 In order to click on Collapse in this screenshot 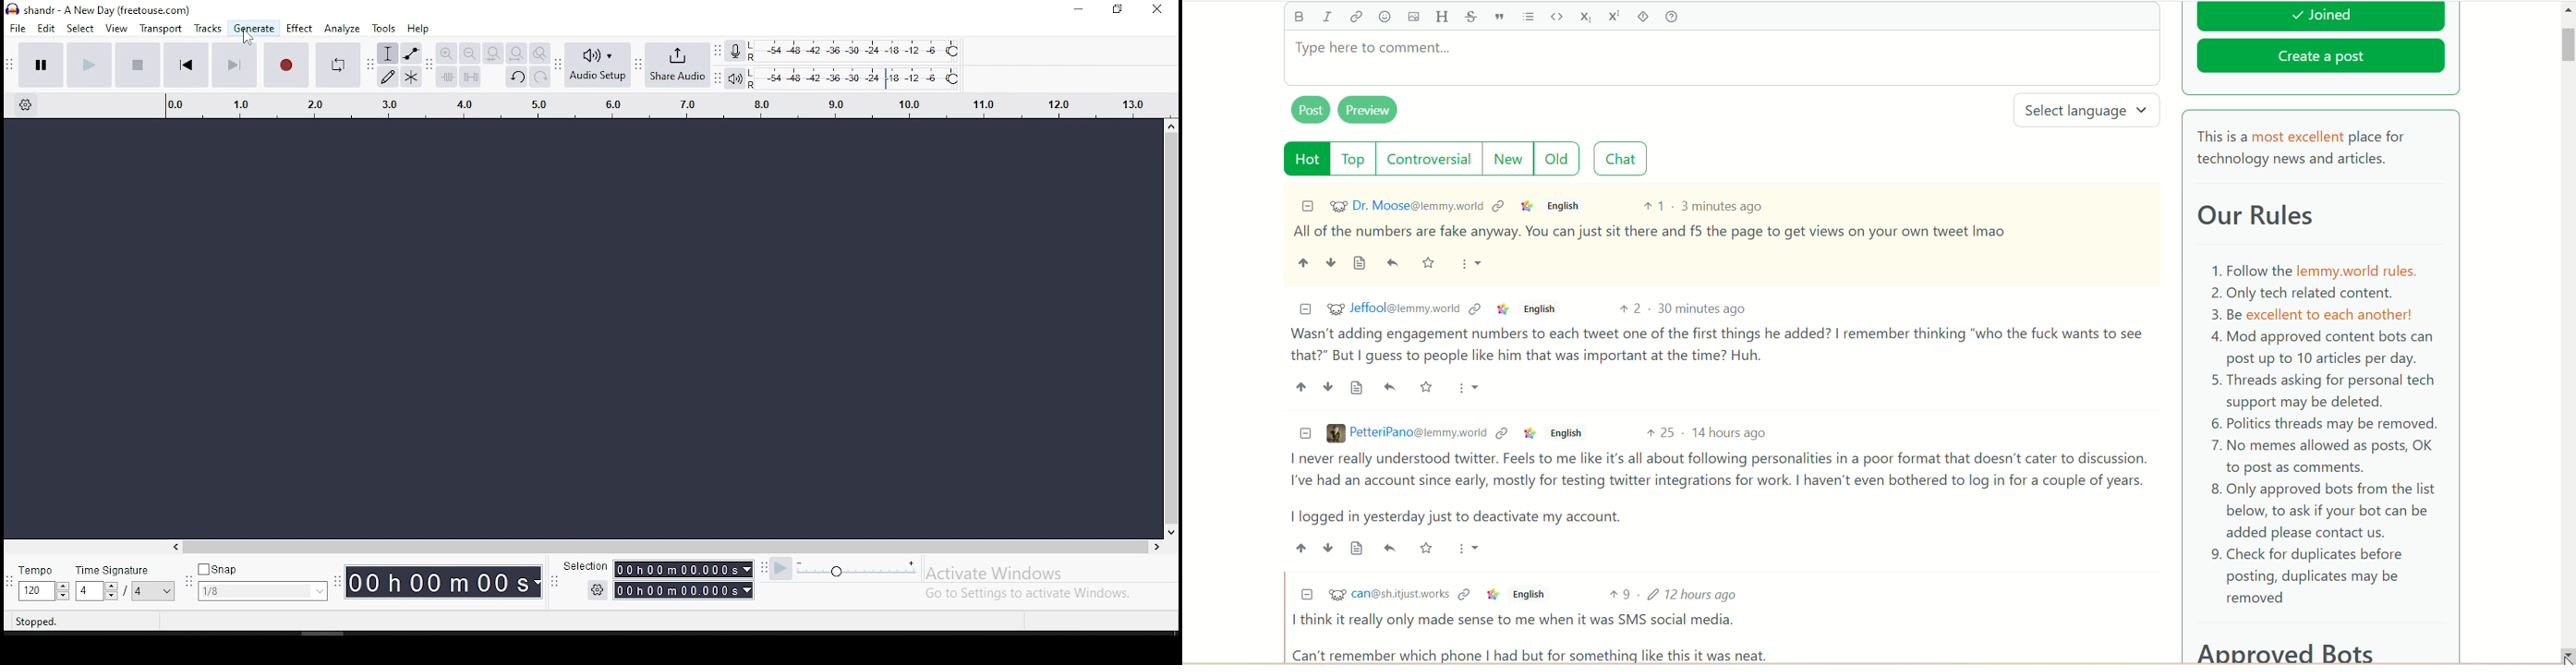, I will do `click(1305, 310)`.